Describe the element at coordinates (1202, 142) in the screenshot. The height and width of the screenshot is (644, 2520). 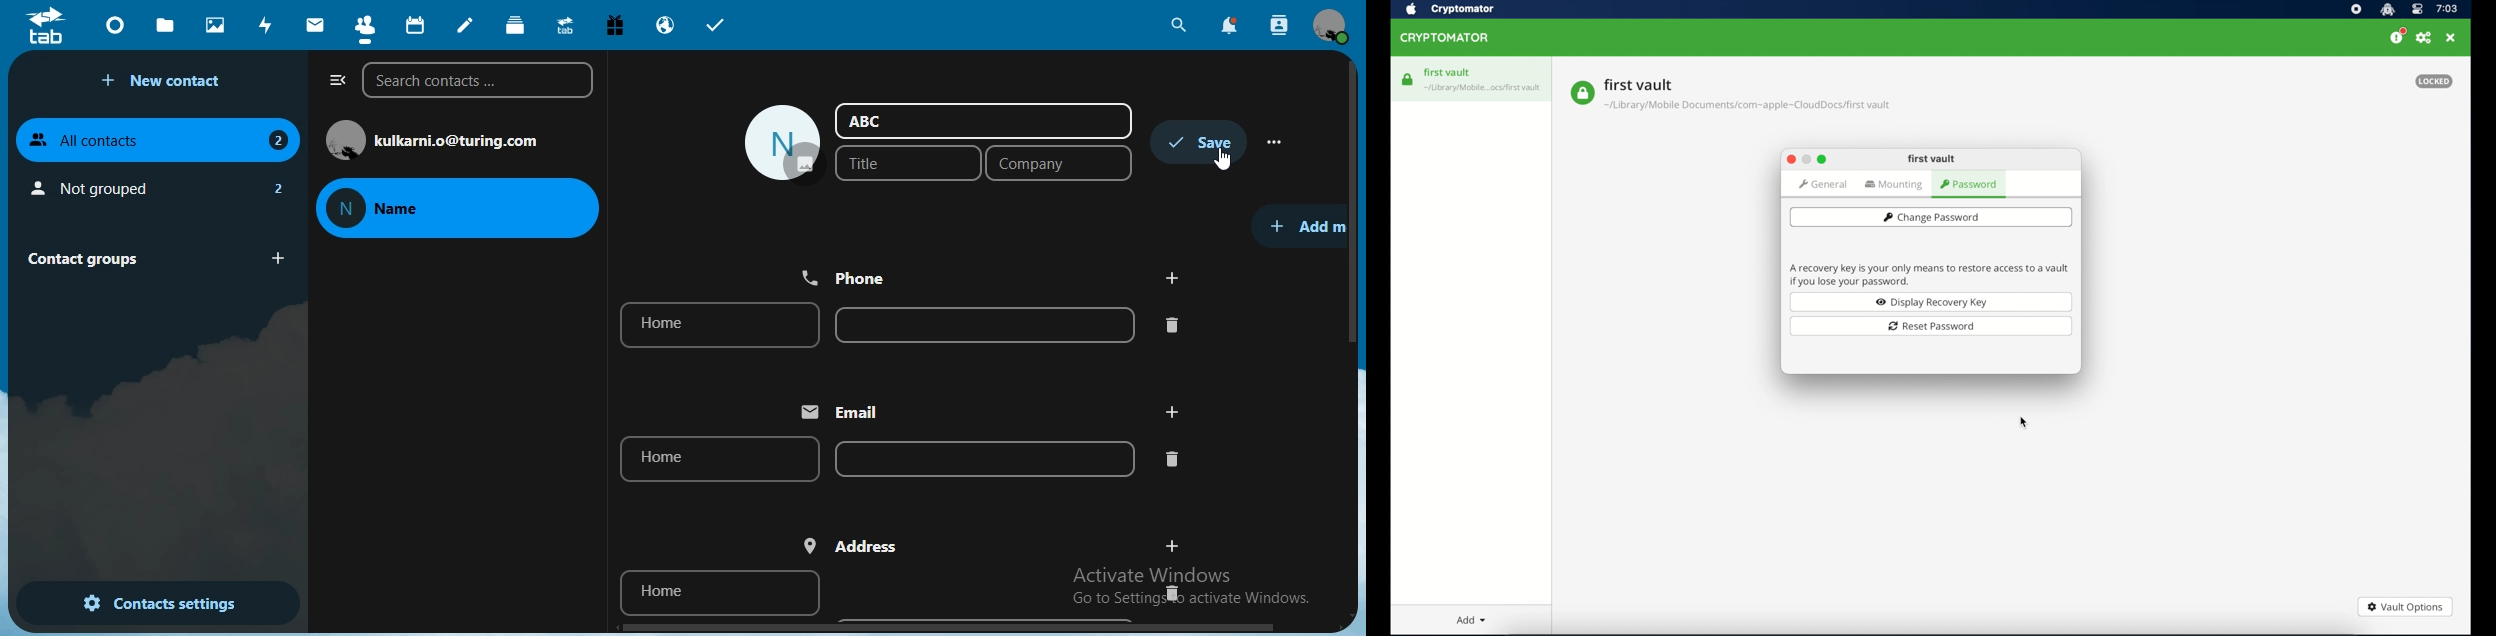
I see `save` at that location.